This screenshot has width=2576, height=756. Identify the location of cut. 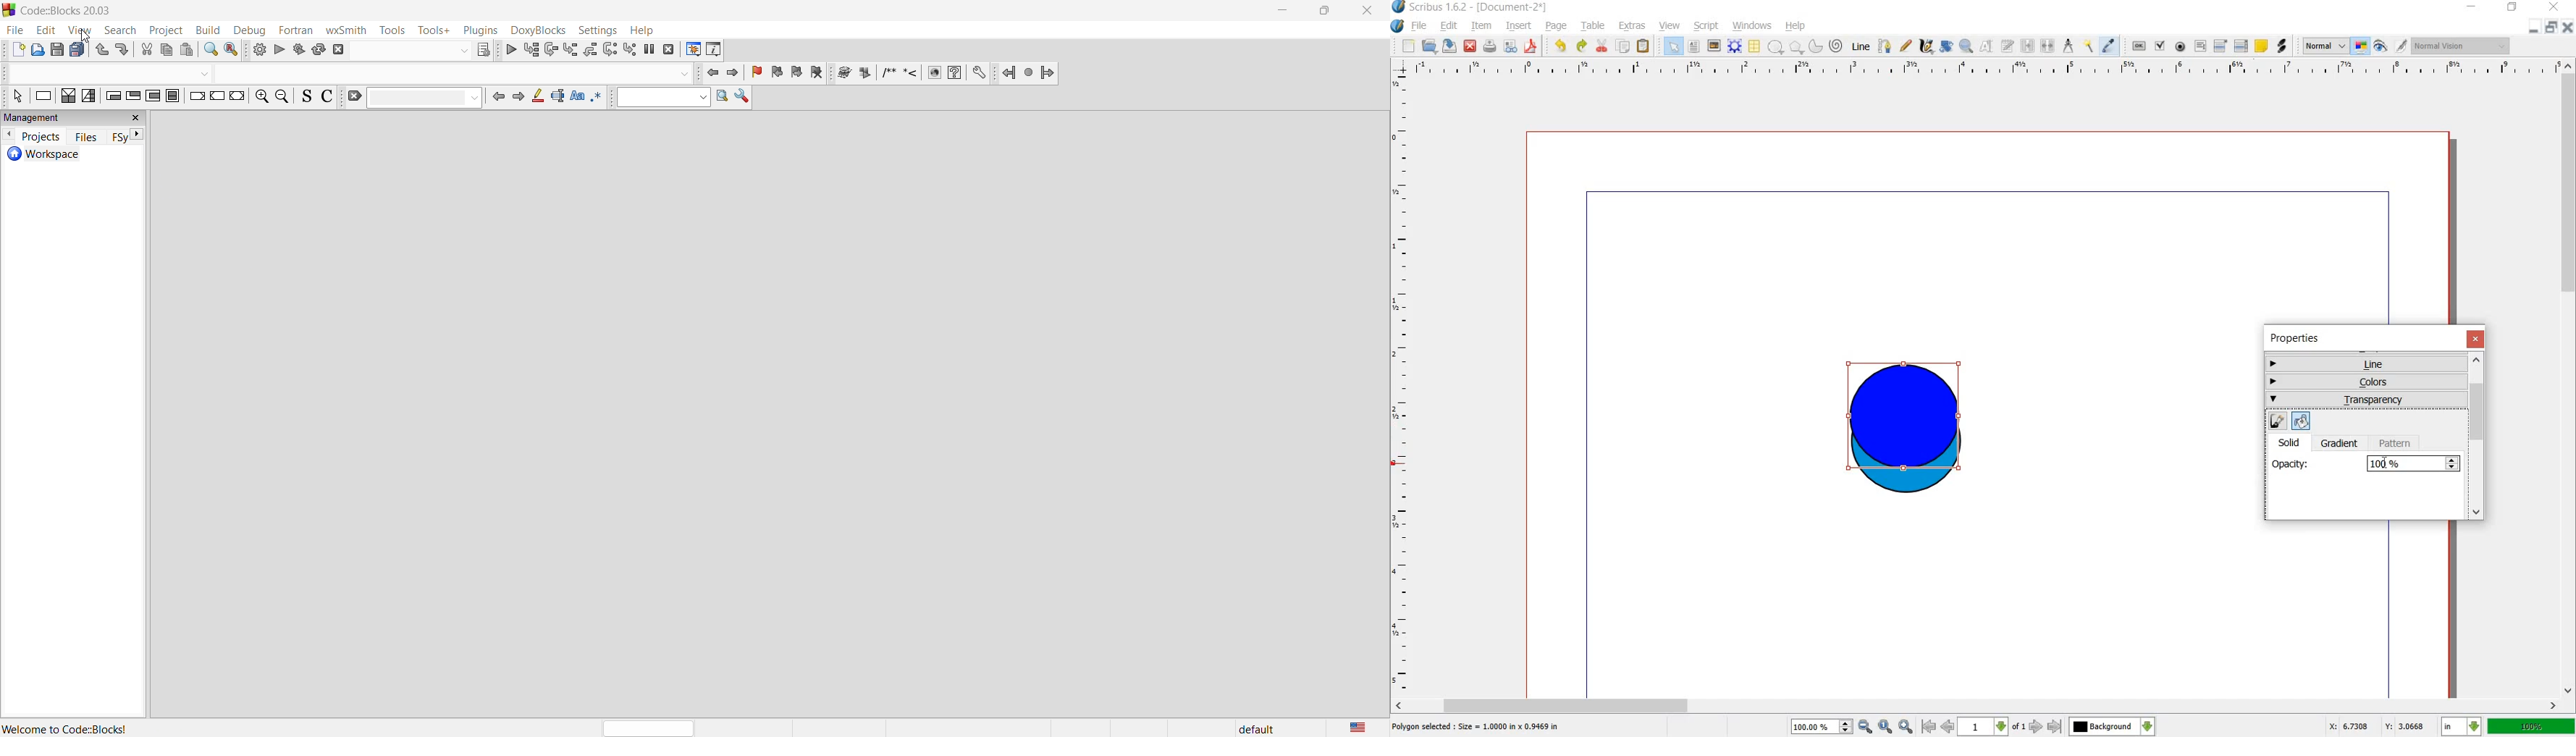
(1603, 47).